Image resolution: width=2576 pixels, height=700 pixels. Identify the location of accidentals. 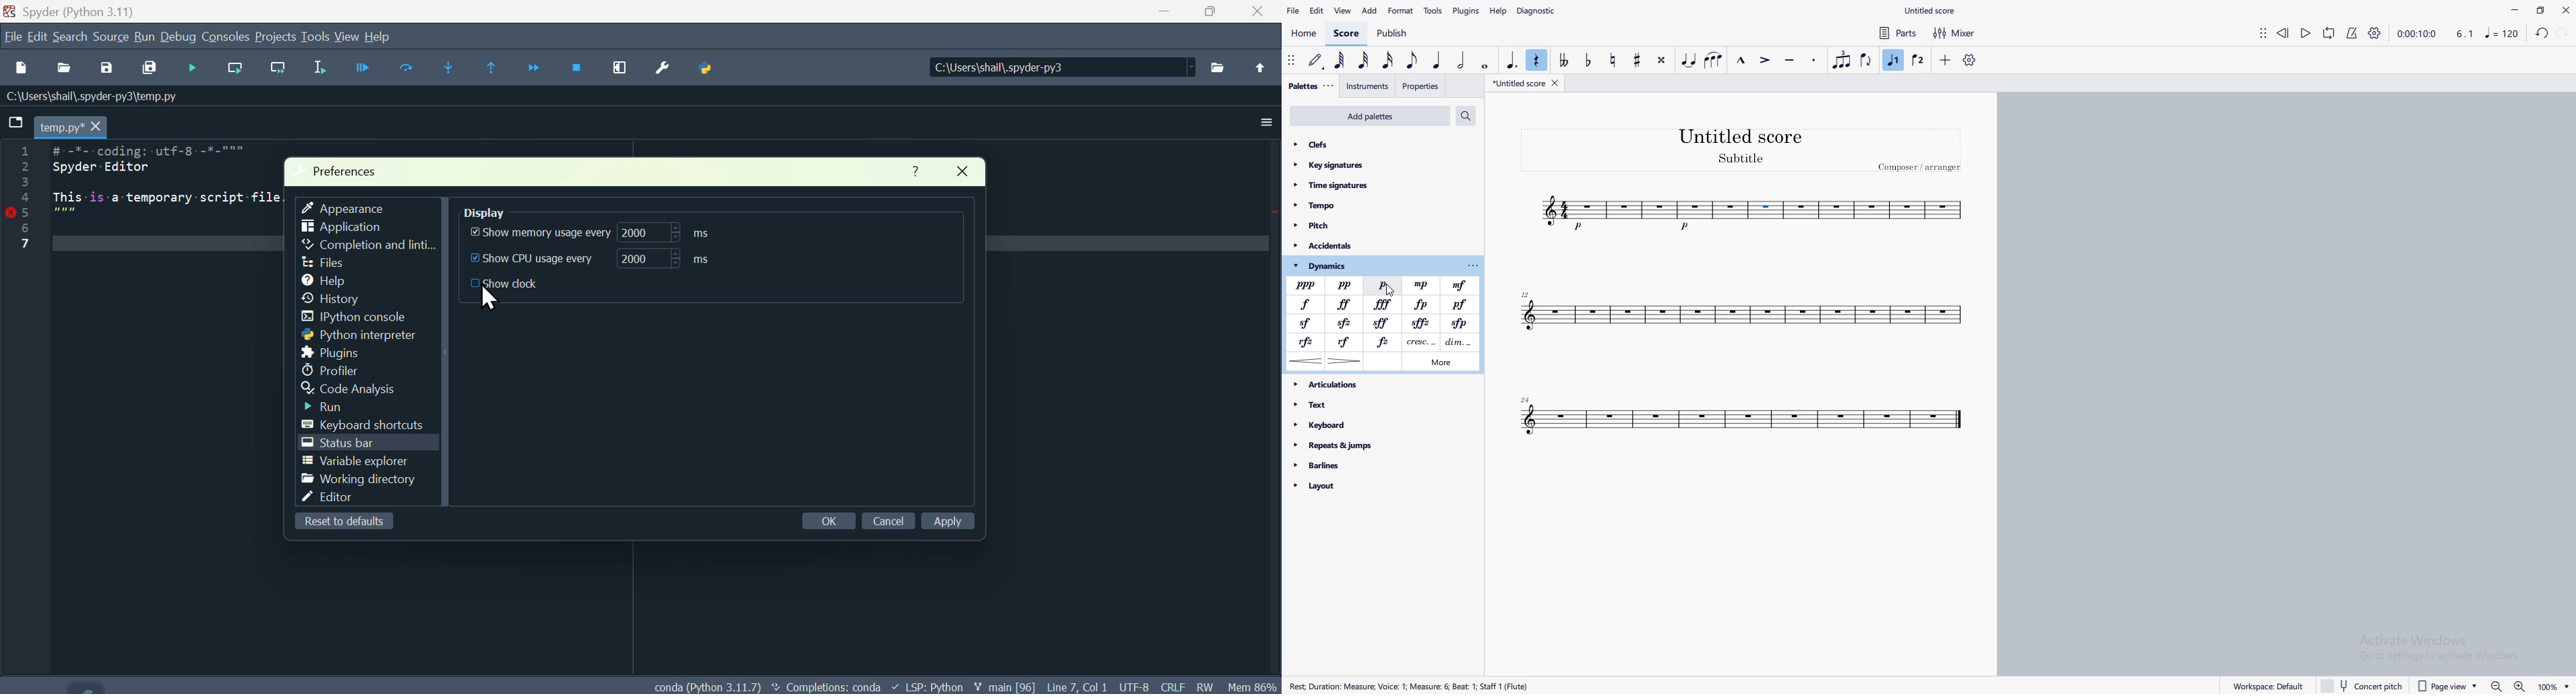
(1358, 247).